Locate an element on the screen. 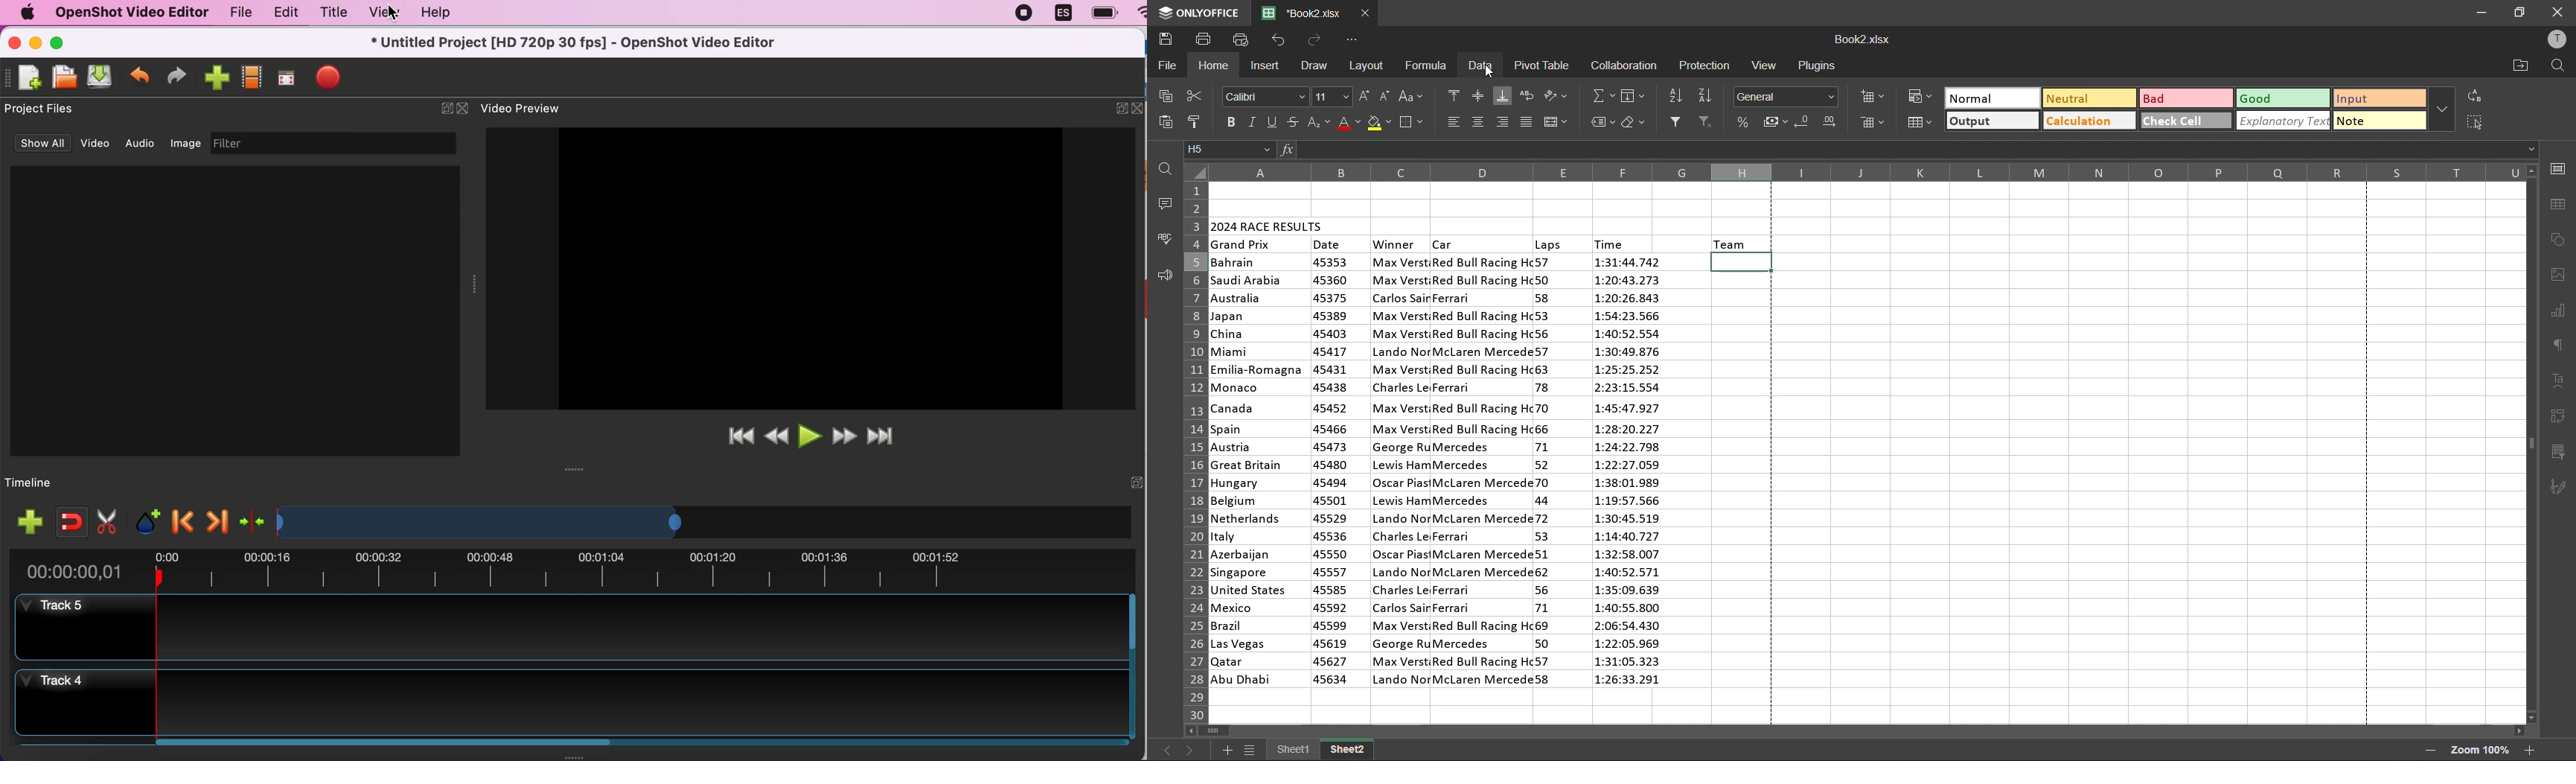 This screenshot has width=2576, height=784. shapes is located at coordinates (2559, 241).